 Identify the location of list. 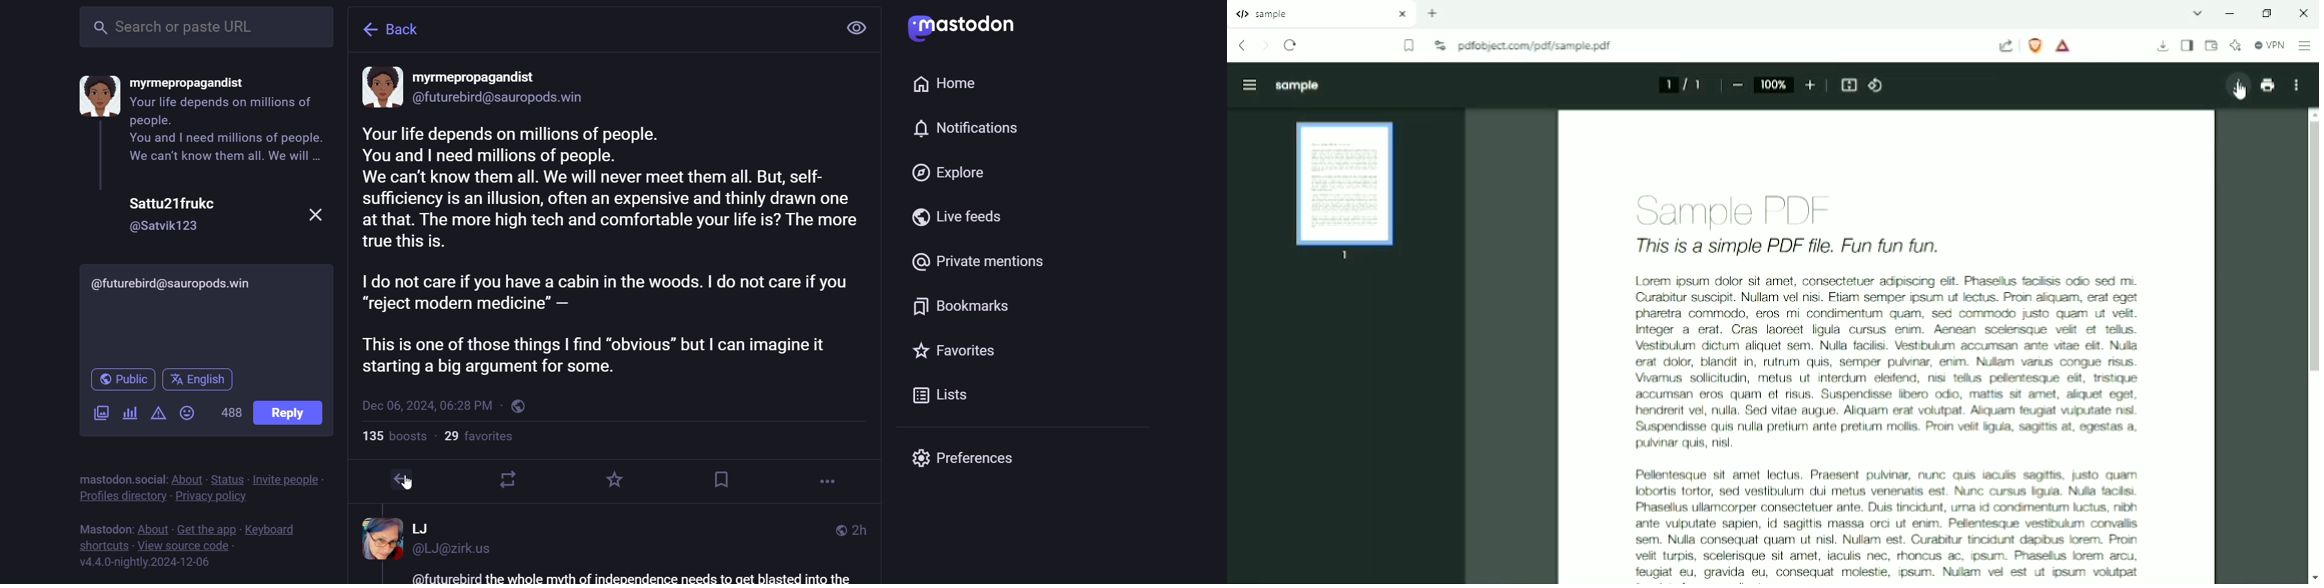
(945, 395).